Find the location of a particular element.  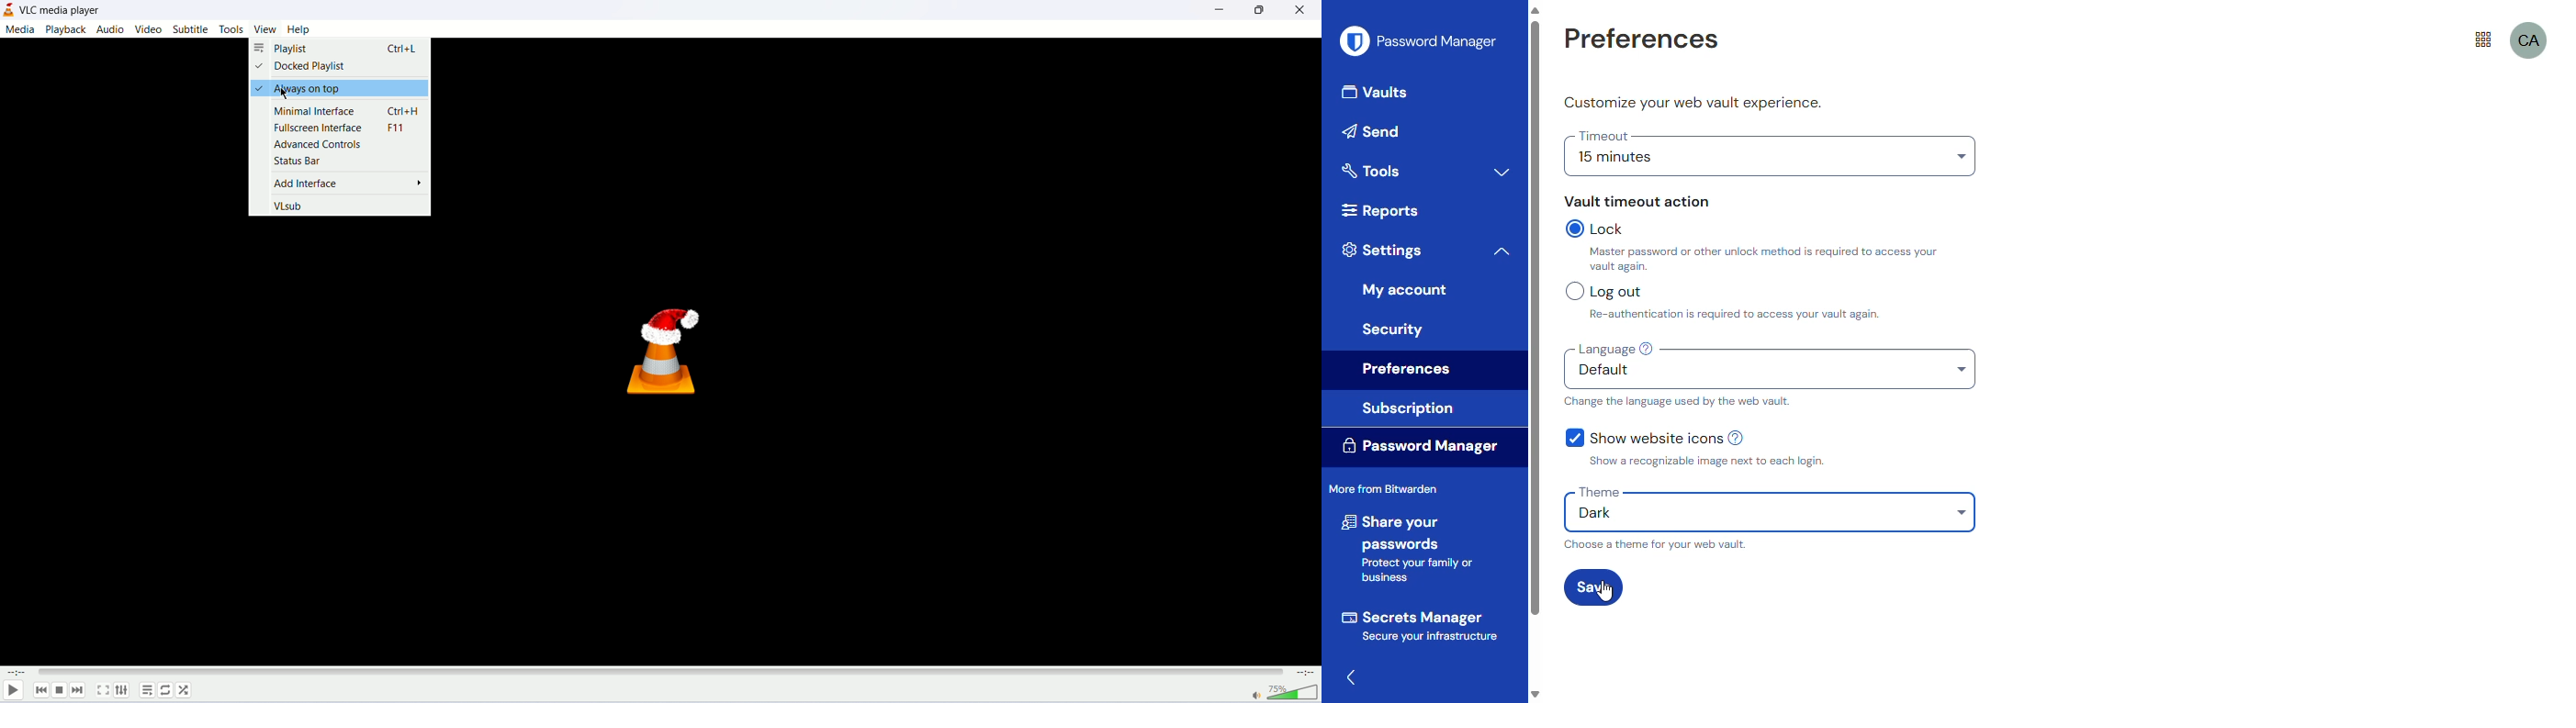

fullscreen interface is located at coordinates (346, 127).